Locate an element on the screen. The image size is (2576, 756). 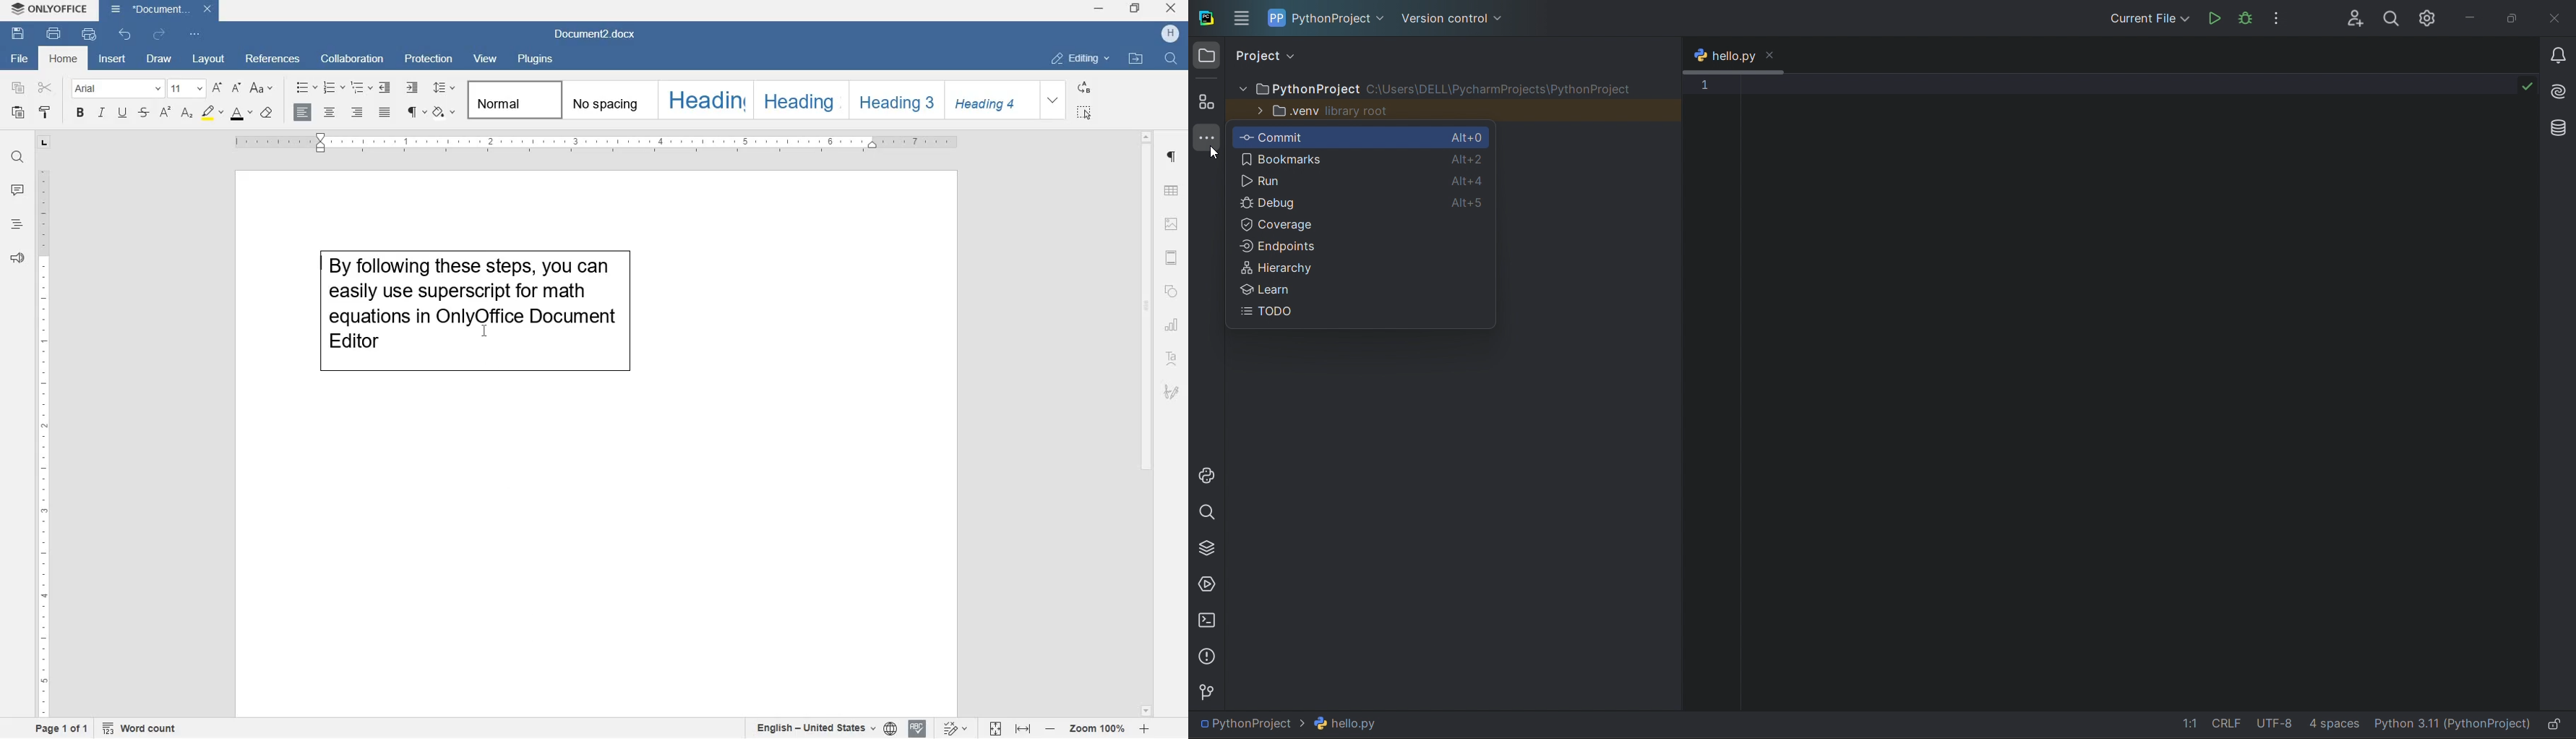
shading is located at coordinates (444, 112).